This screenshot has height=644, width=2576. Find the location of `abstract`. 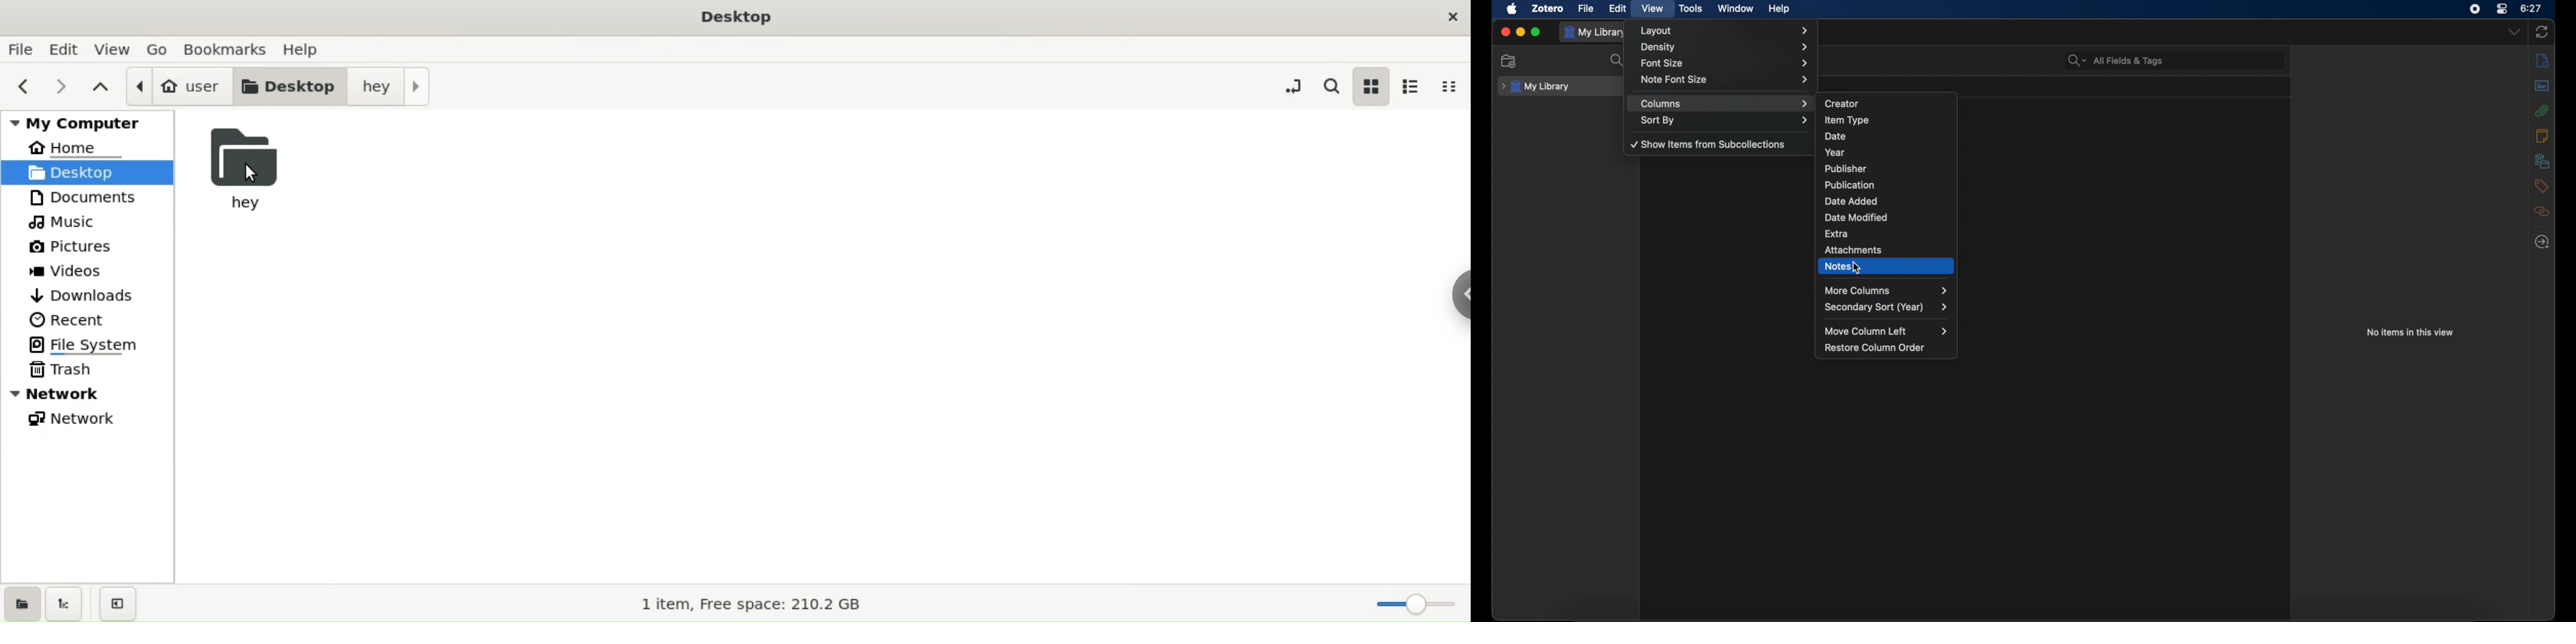

abstract is located at coordinates (2543, 85).